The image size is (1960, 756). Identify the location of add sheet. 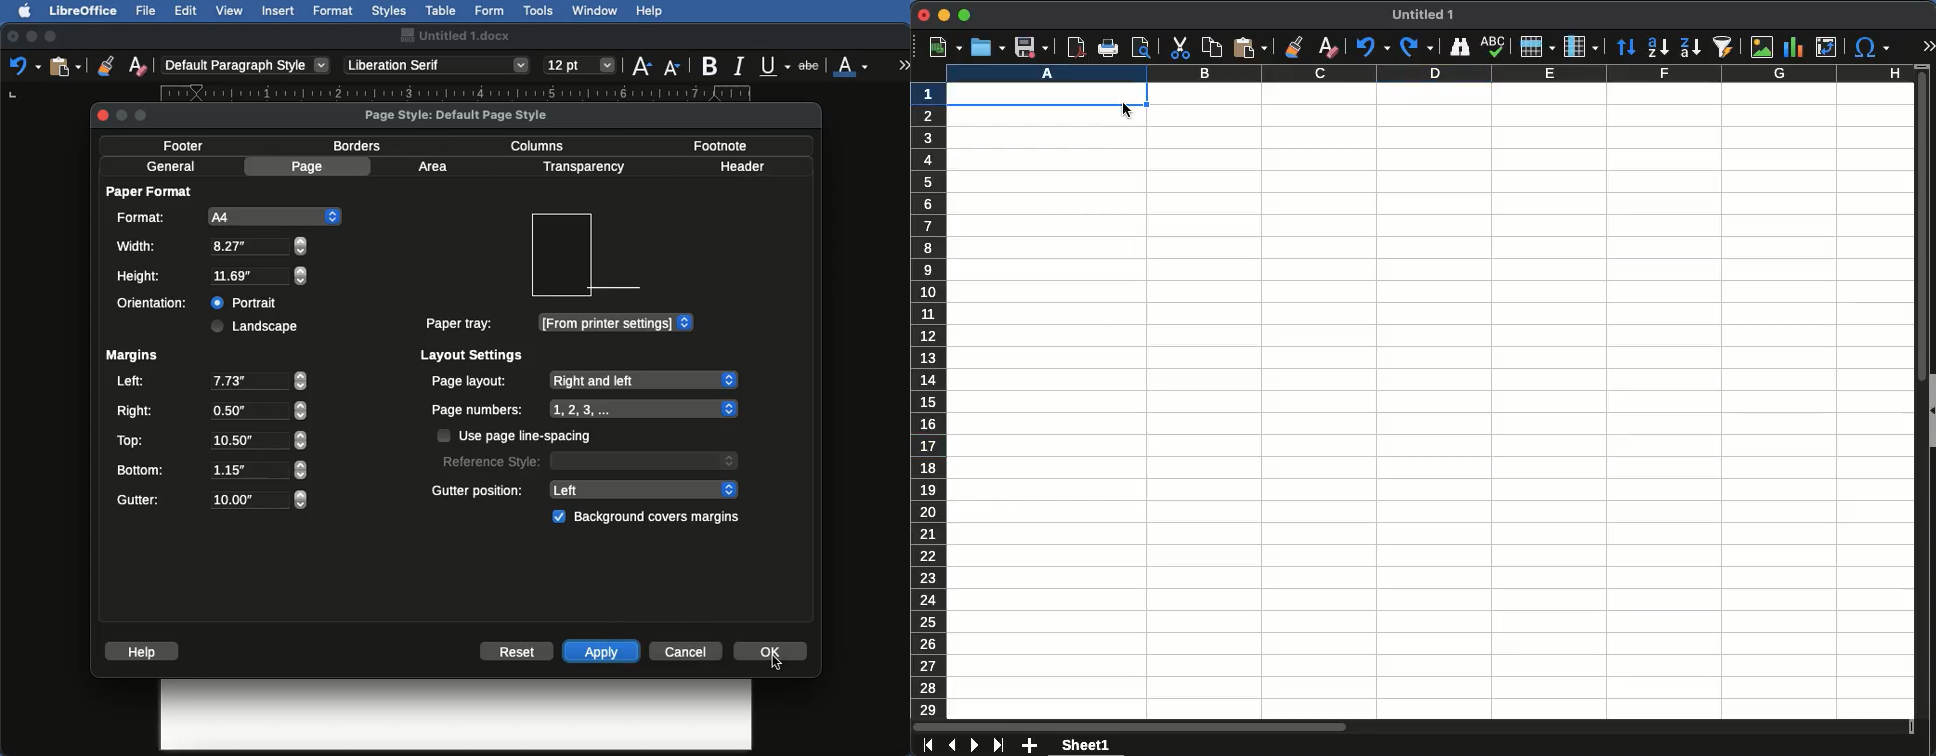
(1027, 746).